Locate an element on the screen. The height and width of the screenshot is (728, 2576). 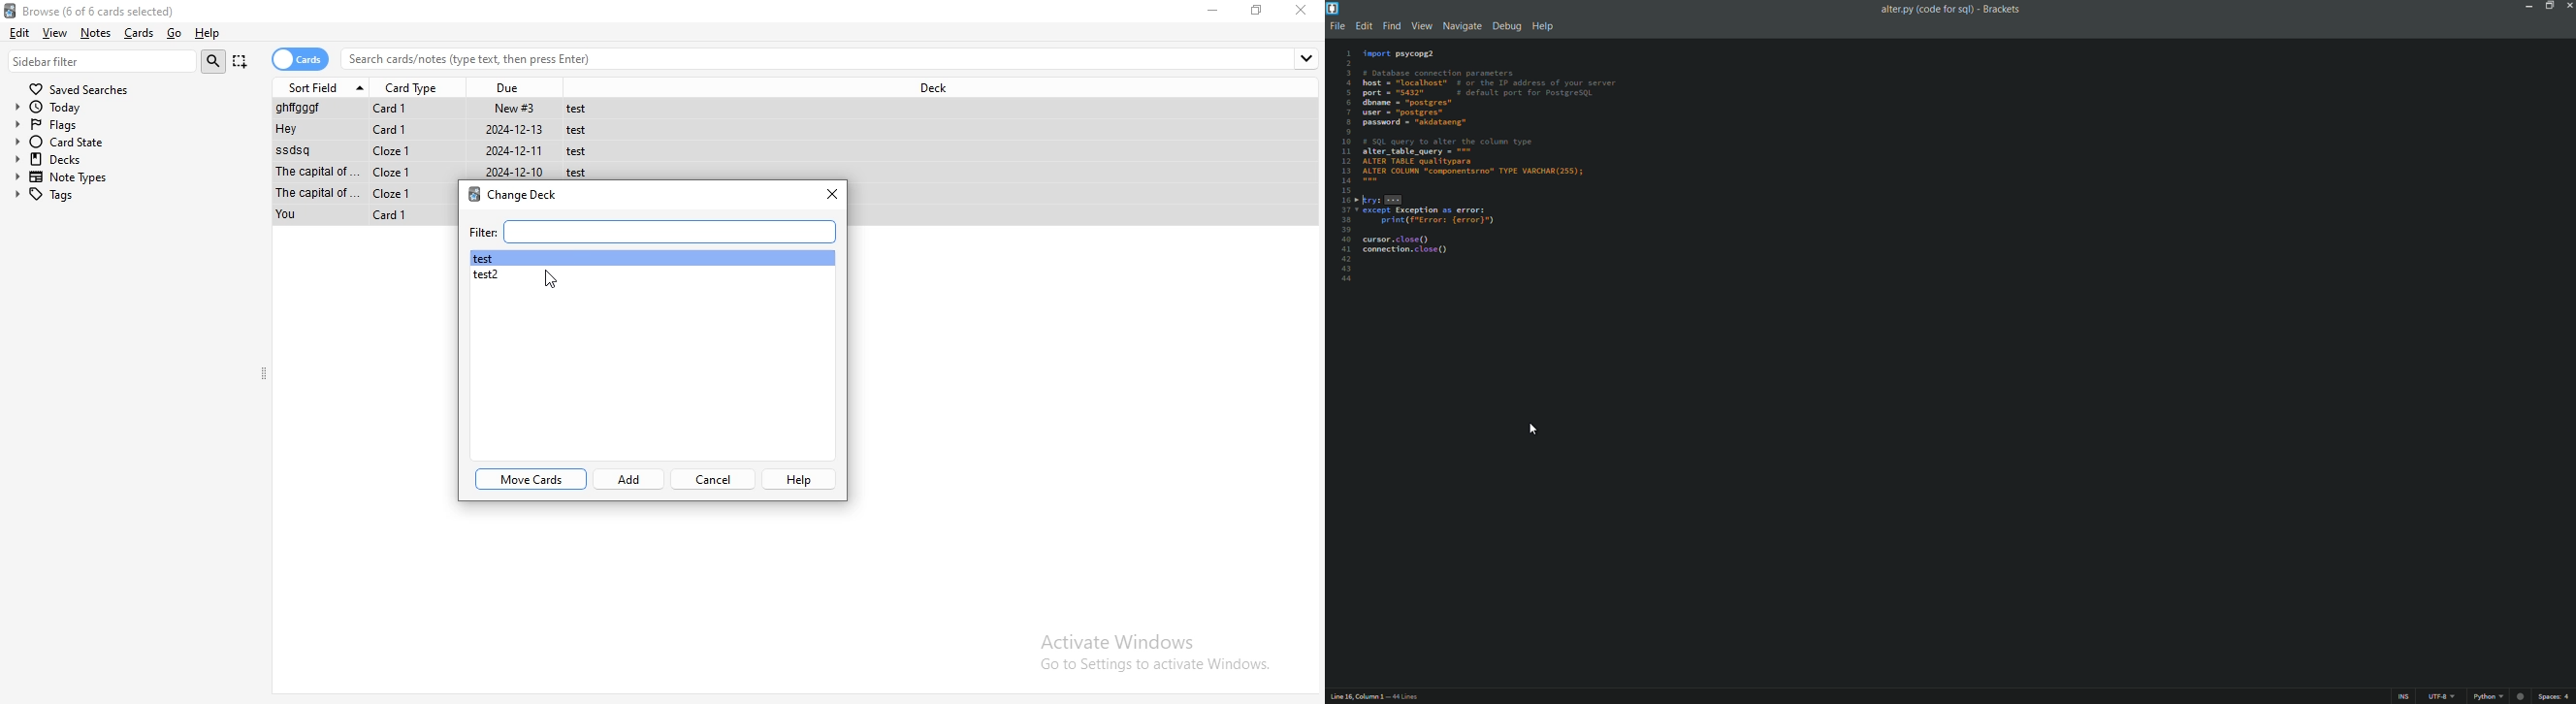
test2 is located at coordinates (652, 274).